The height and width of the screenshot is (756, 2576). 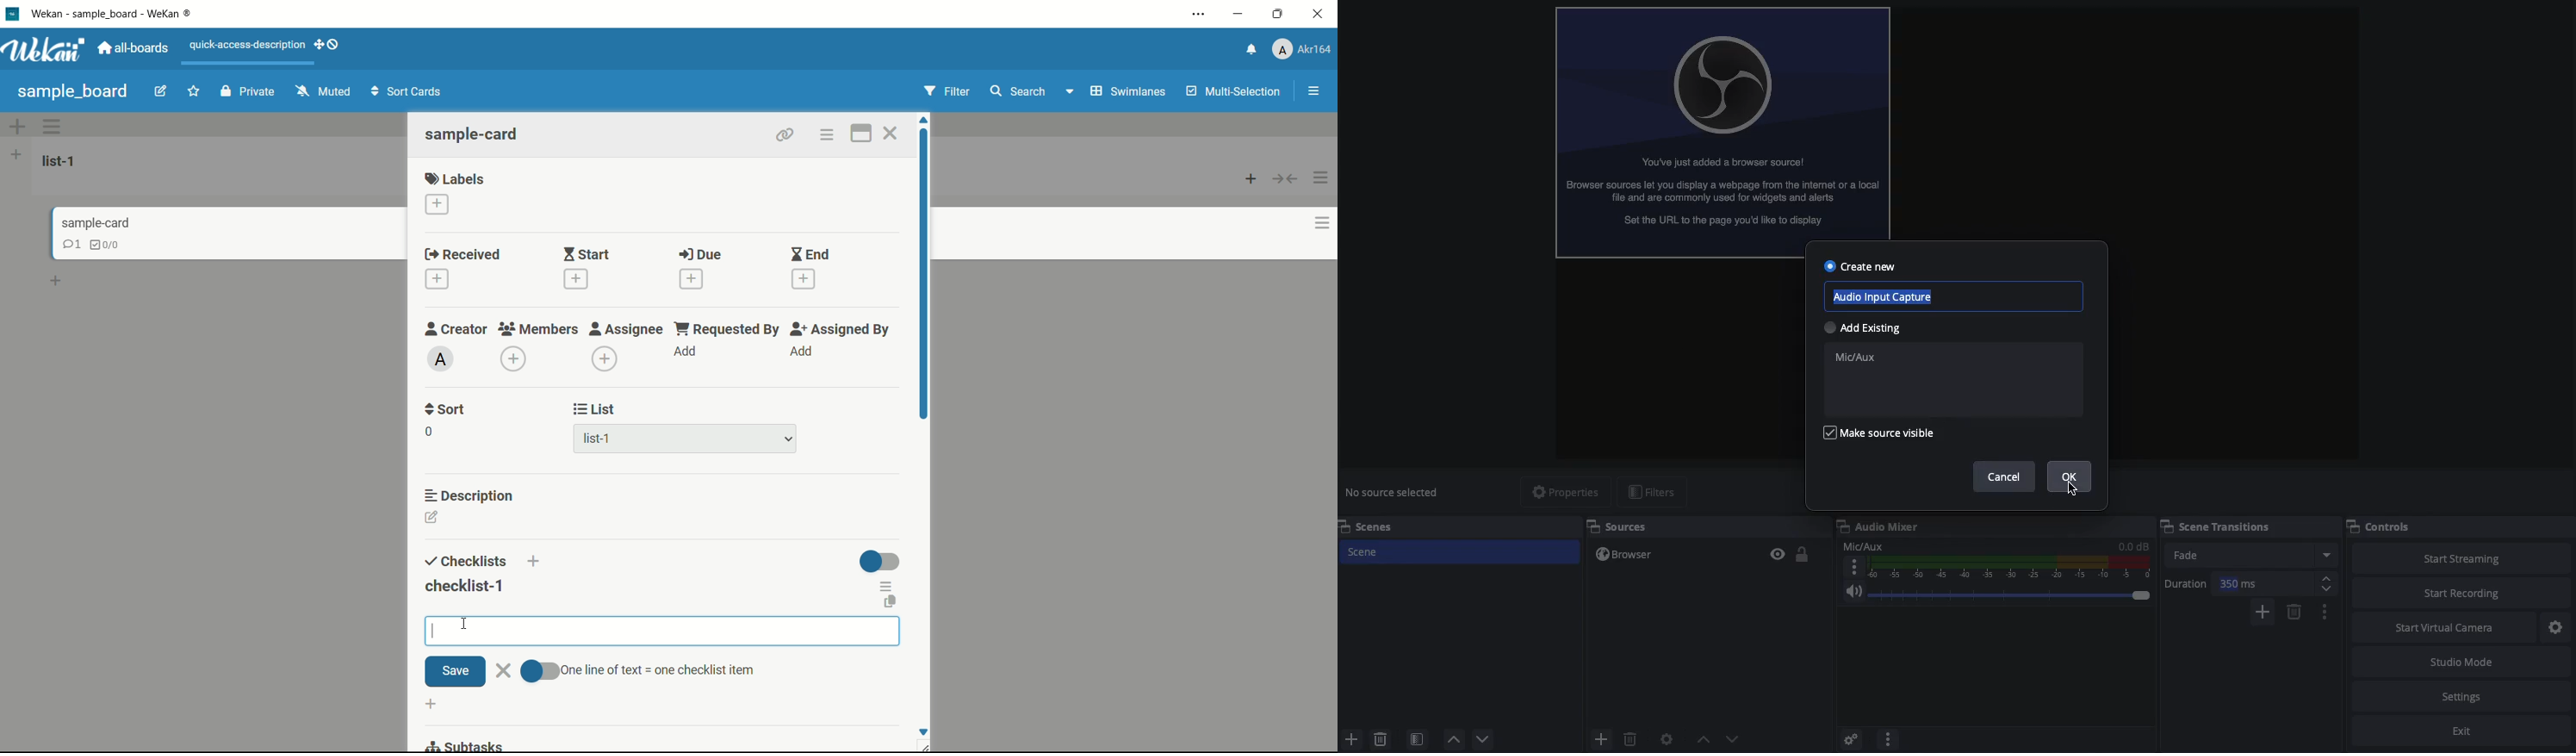 What do you see at coordinates (2461, 664) in the screenshot?
I see `Studio mode` at bounding box center [2461, 664].